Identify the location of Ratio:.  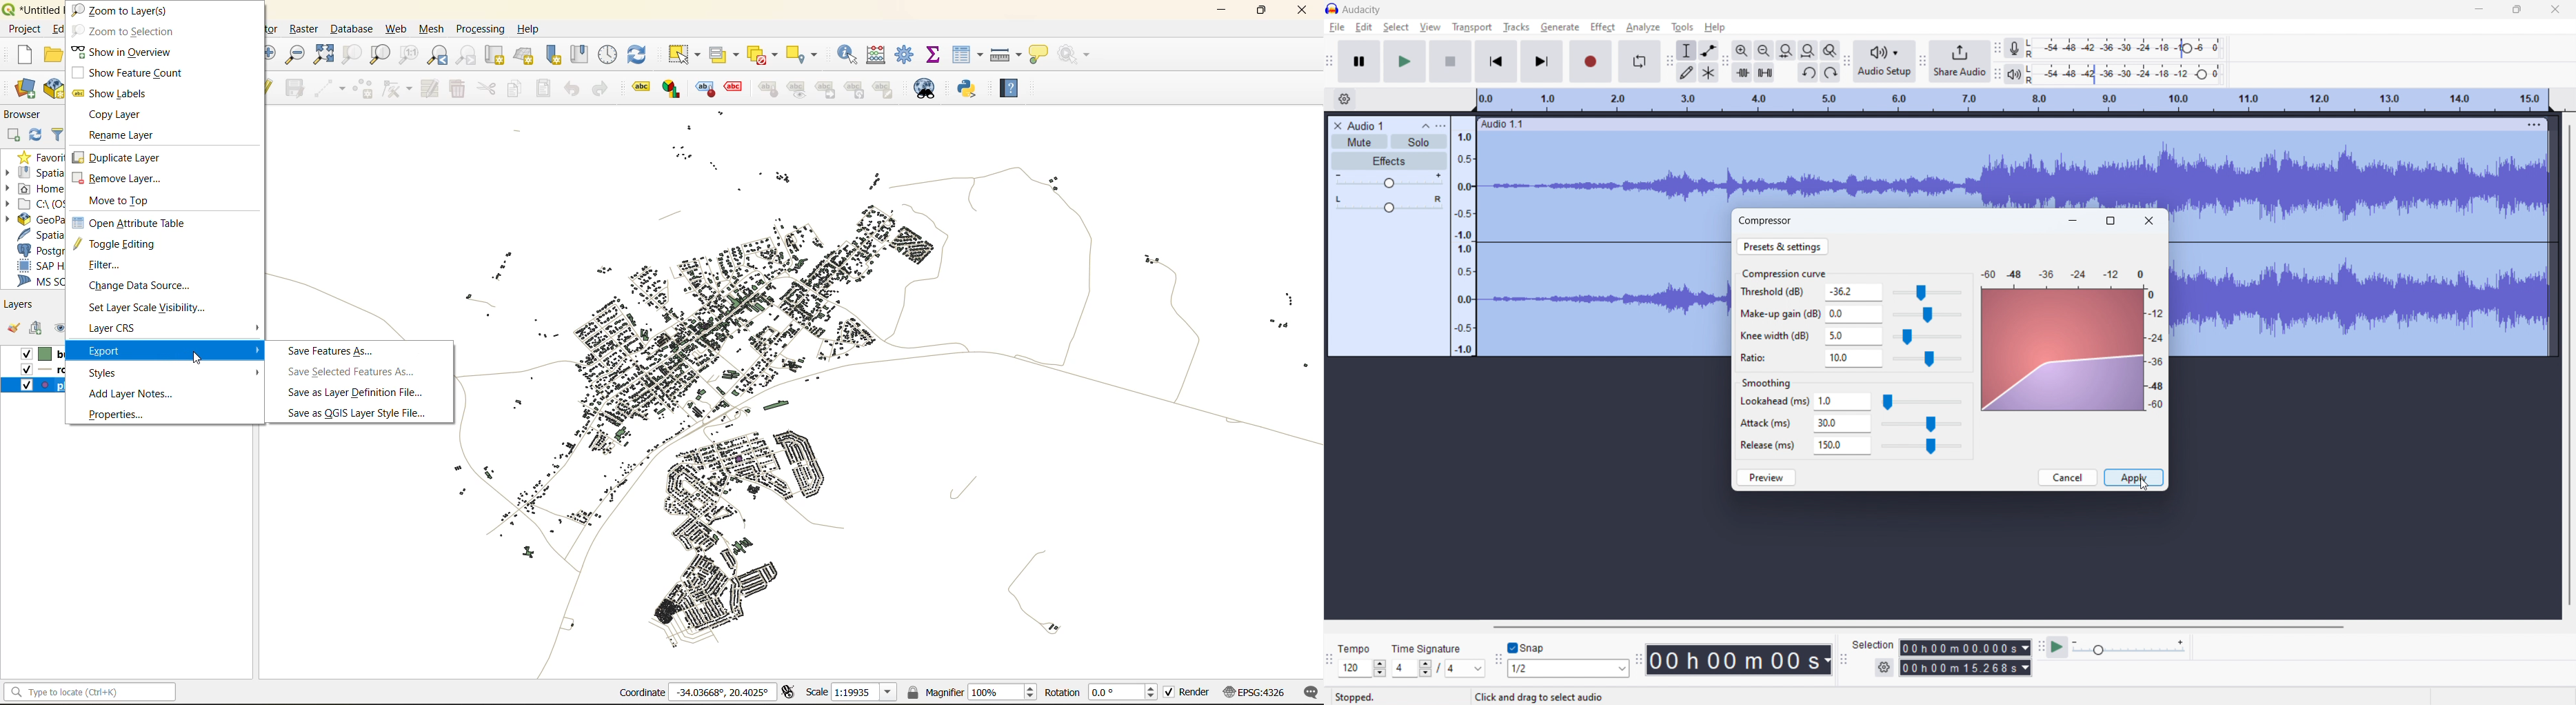
(1762, 356).